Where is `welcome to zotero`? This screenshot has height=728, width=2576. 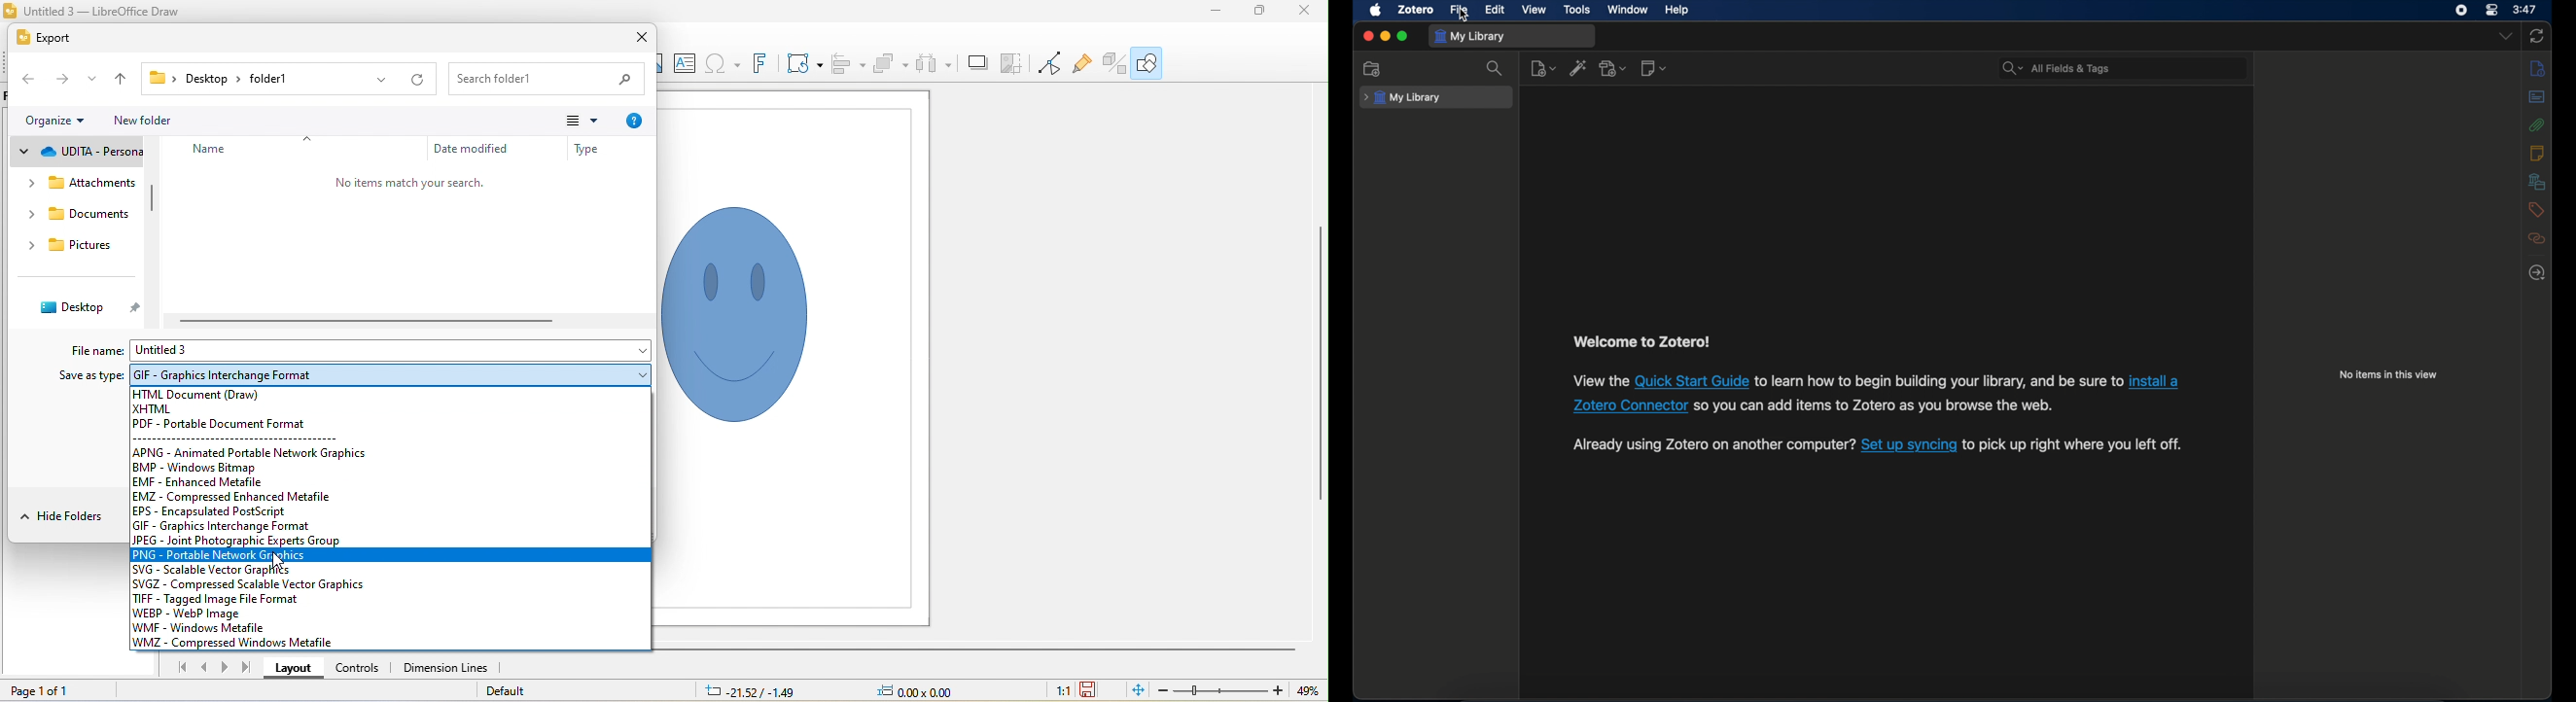 welcome to zotero is located at coordinates (1640, 341).